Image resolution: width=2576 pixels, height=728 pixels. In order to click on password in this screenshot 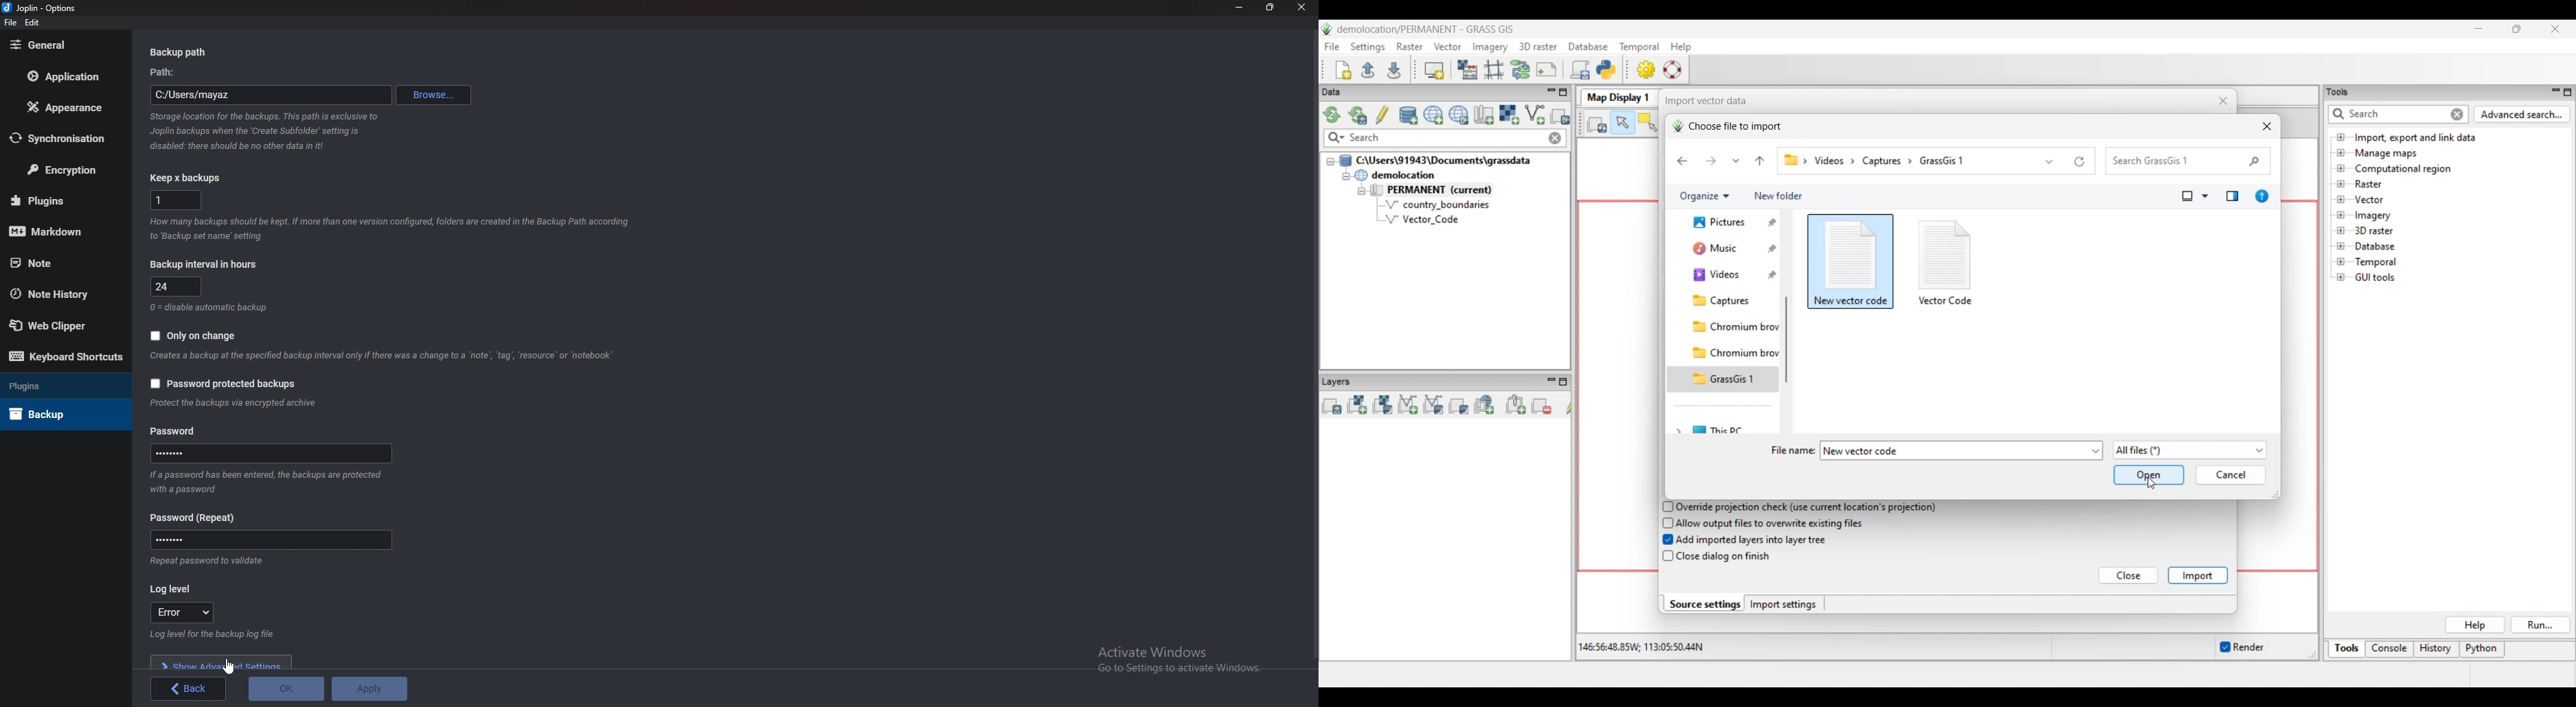, I will do `click(177, 432)`.